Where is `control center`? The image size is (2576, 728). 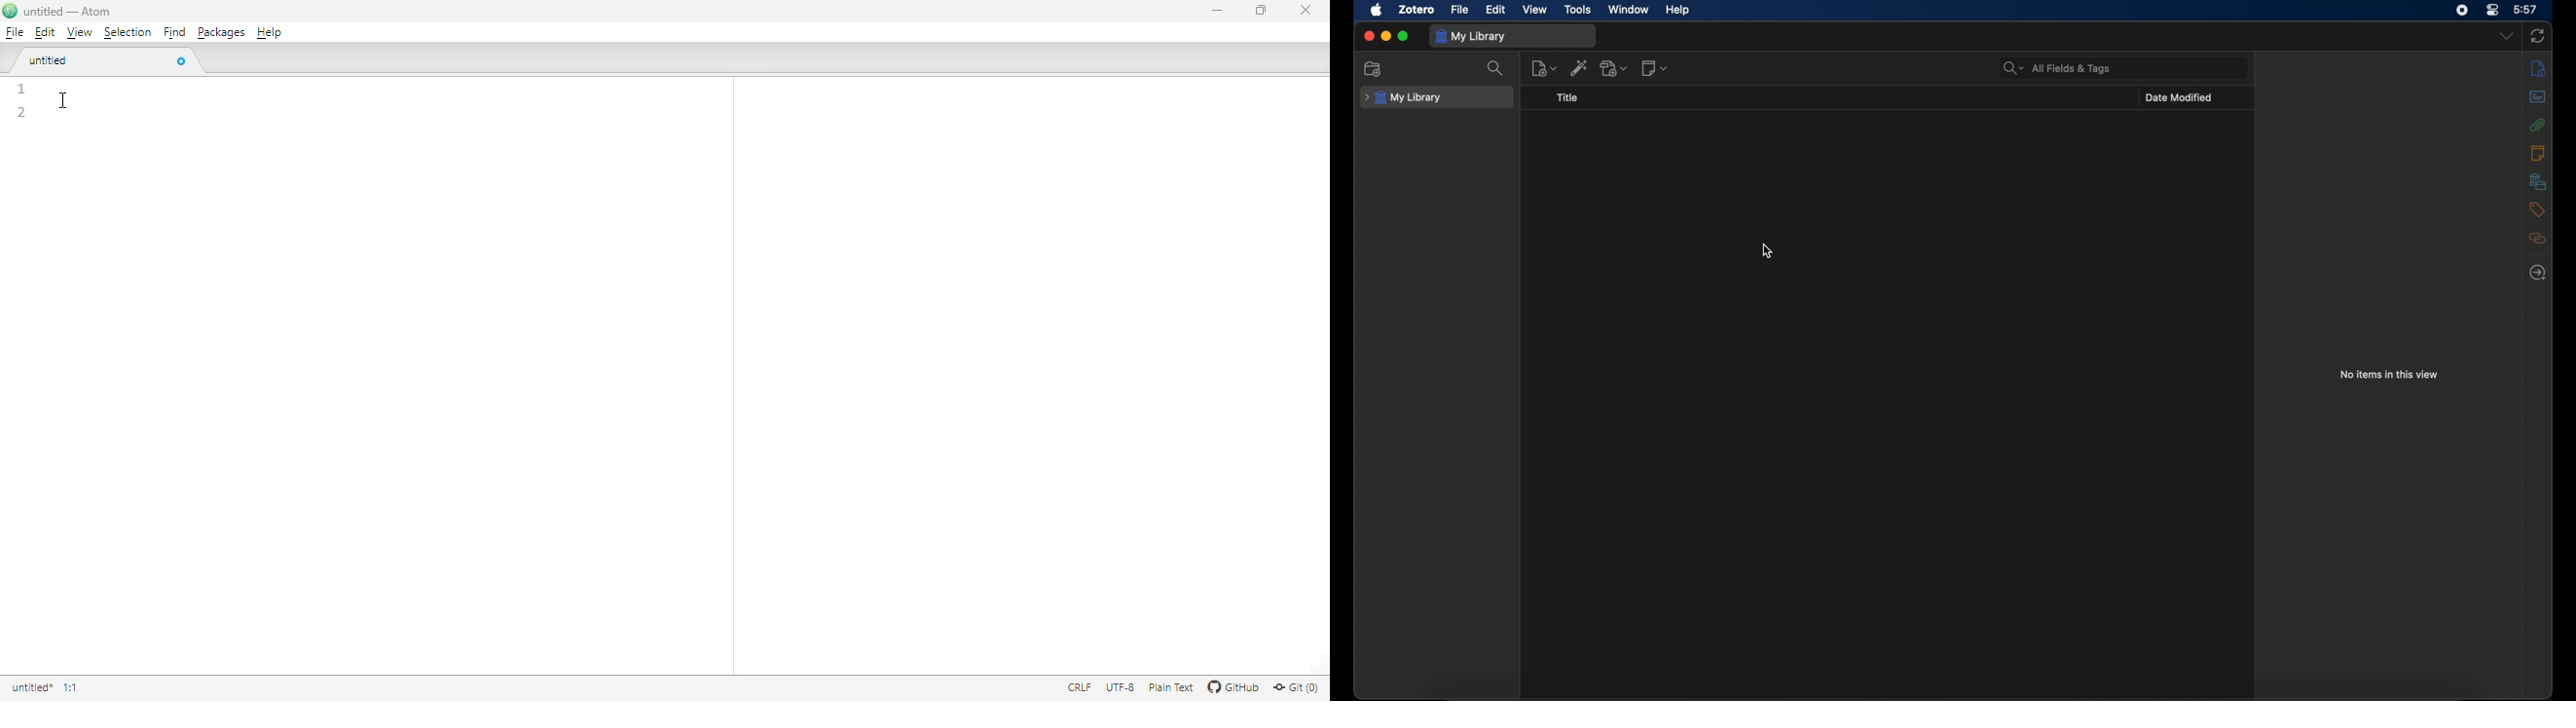
control center is located at coordinates (2492, 10).